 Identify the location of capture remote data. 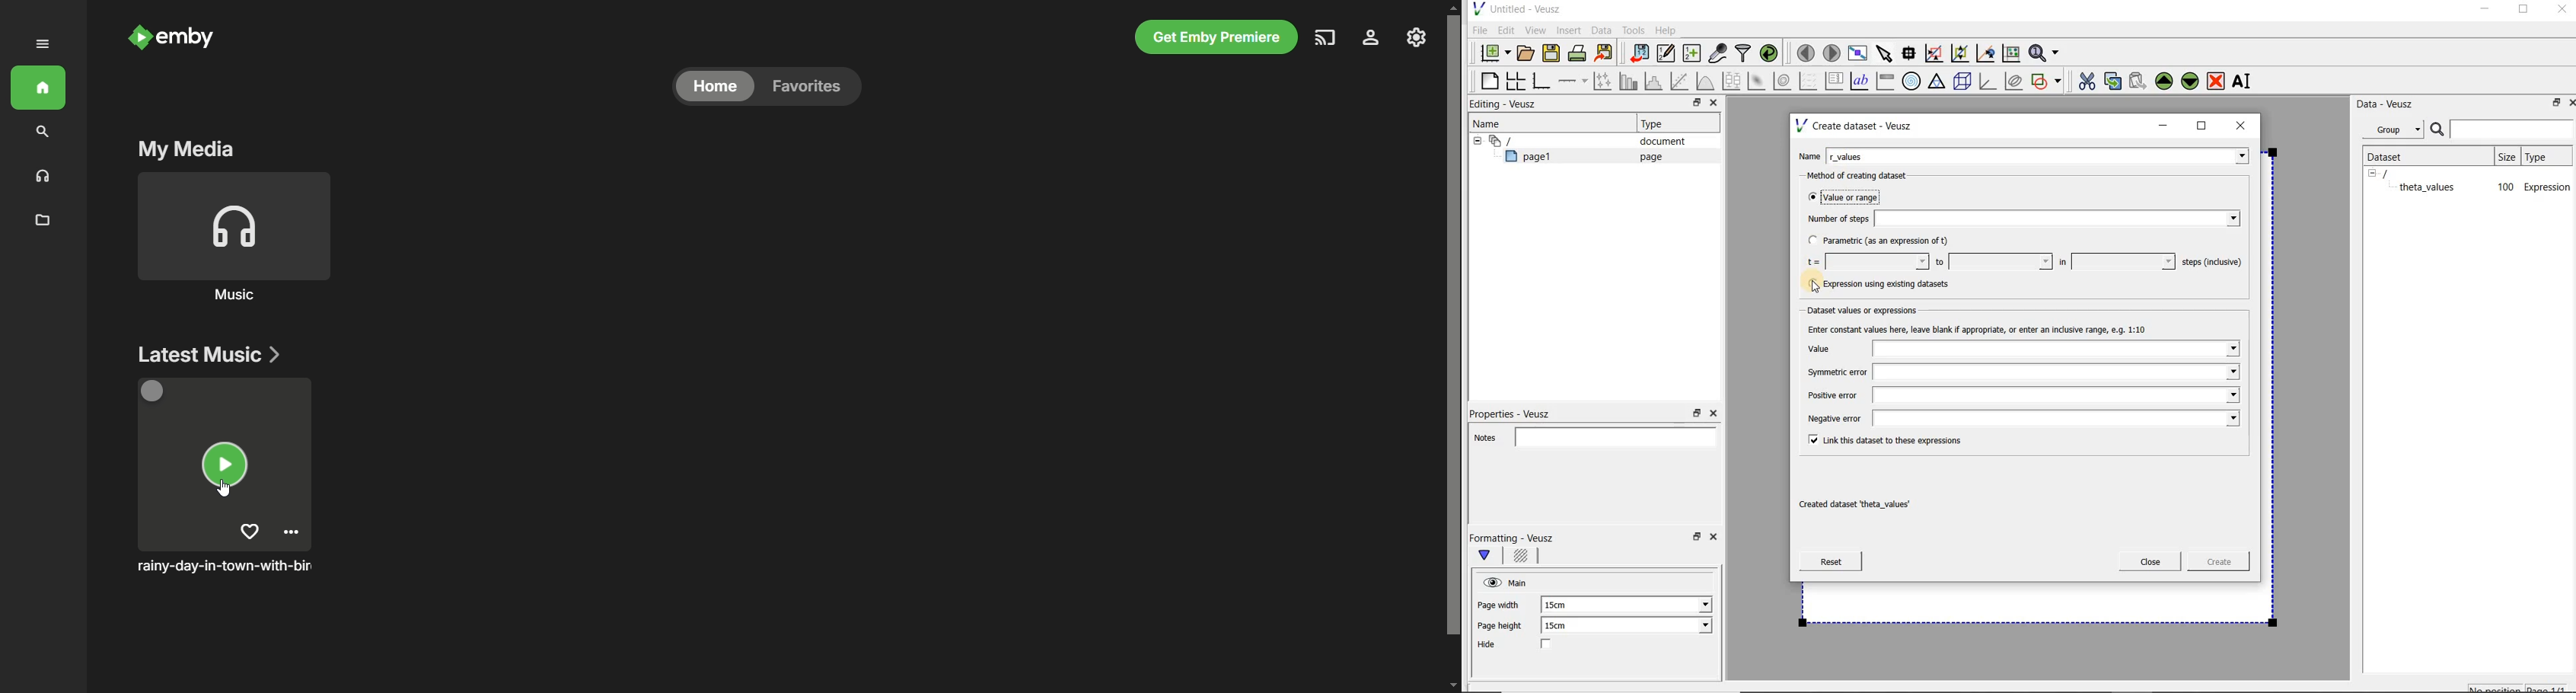
(1718, 55).